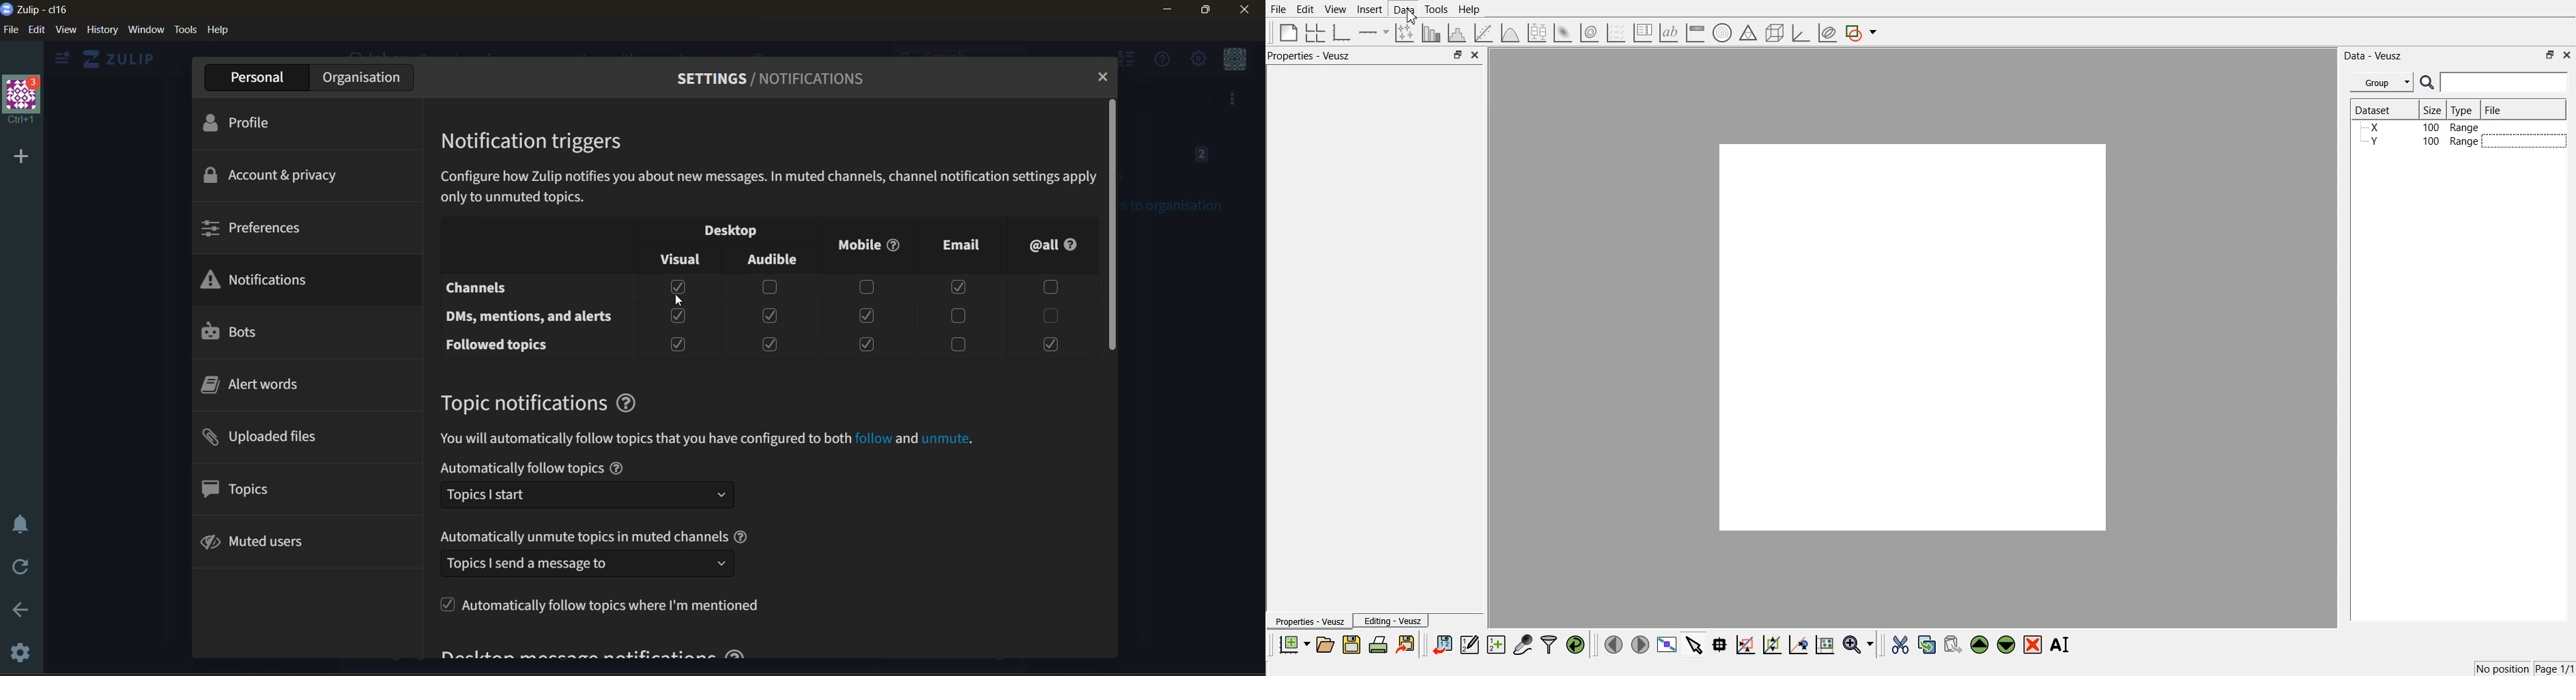 This screenshot has height=700, width=2576. What do you see at coordinates (521, 403) in the screenshot?
I see `topic notifications` at bounding box center [521, 403].